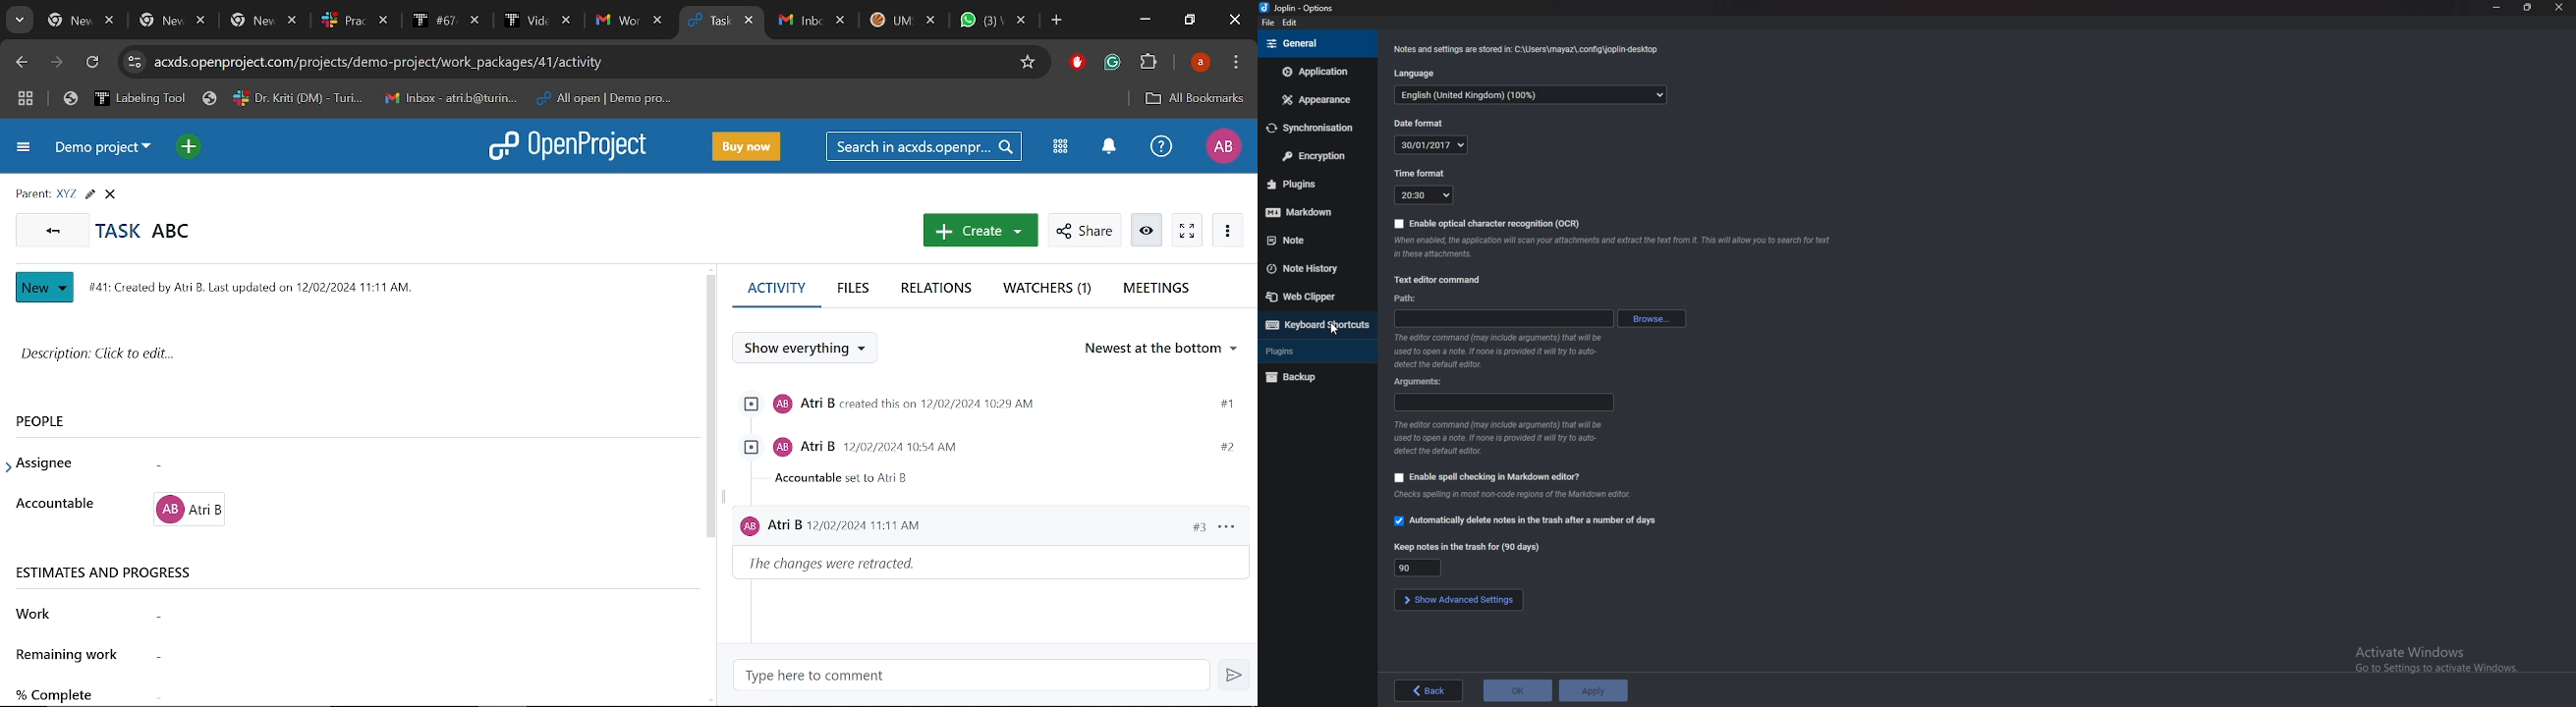  What do you see at coordinates (1308, 238) in the screenshot?
I see `Note` at bounding box center [1308, 238].